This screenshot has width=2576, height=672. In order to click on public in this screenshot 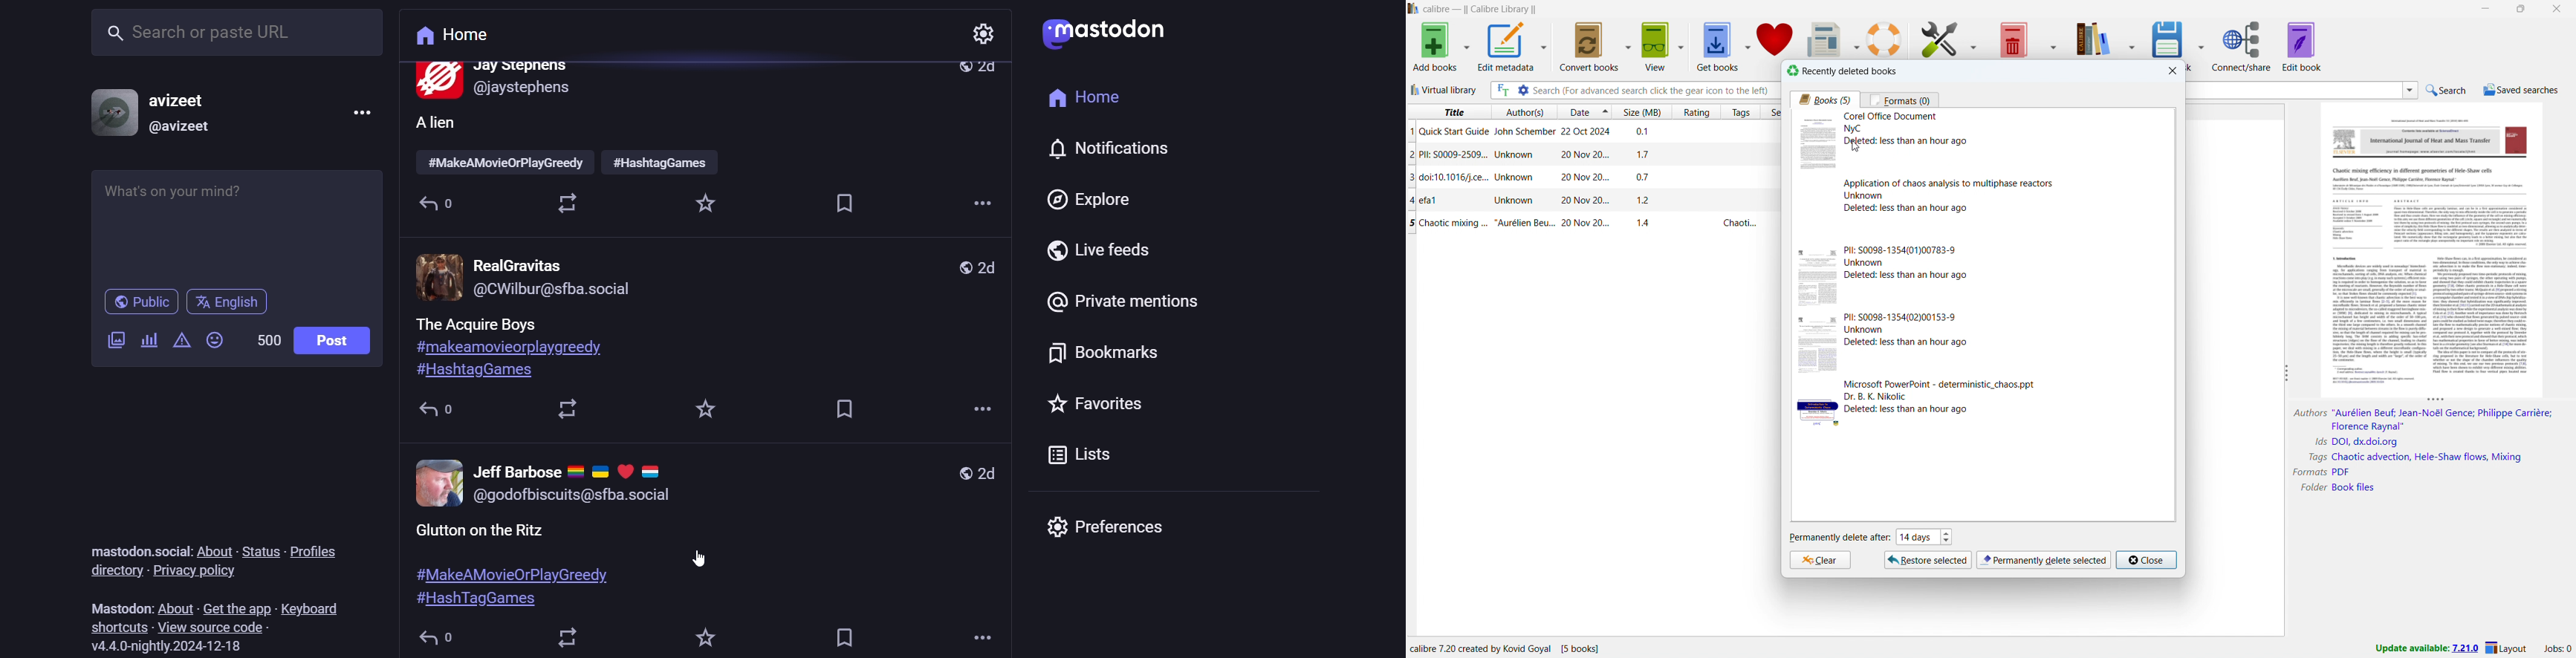, I will do `click(141, 303)`.